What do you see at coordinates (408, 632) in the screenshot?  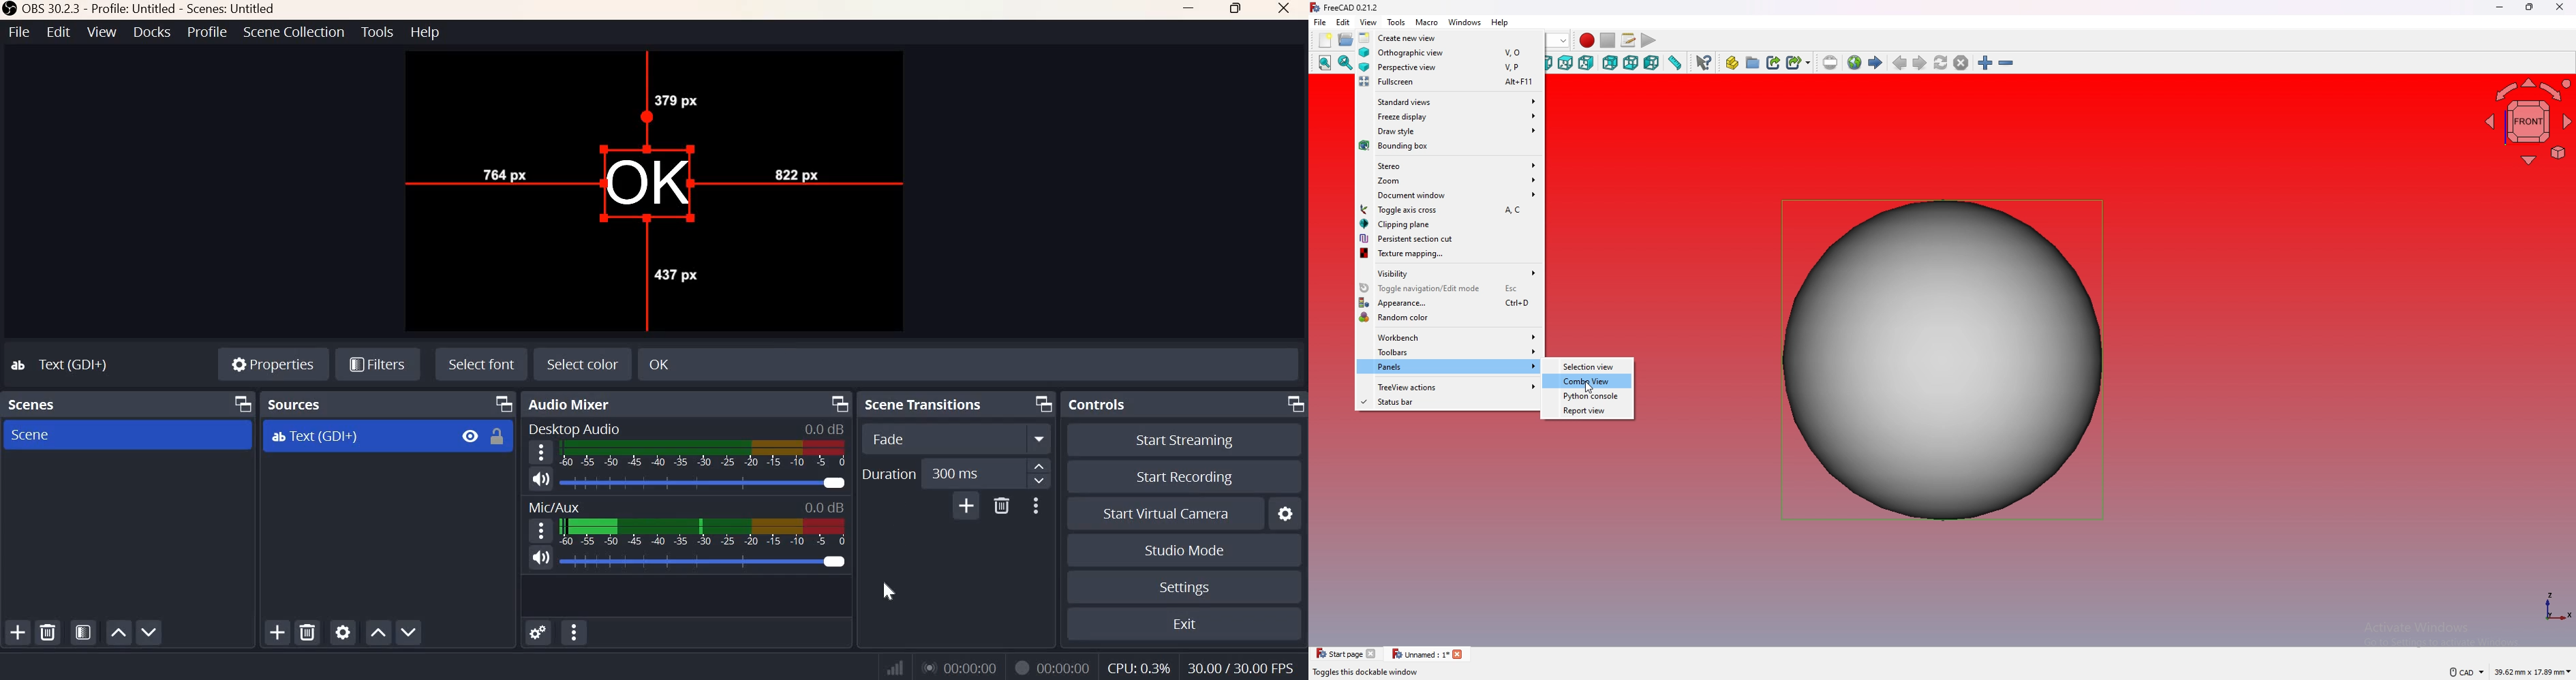 I see `Move source(s) down` at bounding box center [408, 632].